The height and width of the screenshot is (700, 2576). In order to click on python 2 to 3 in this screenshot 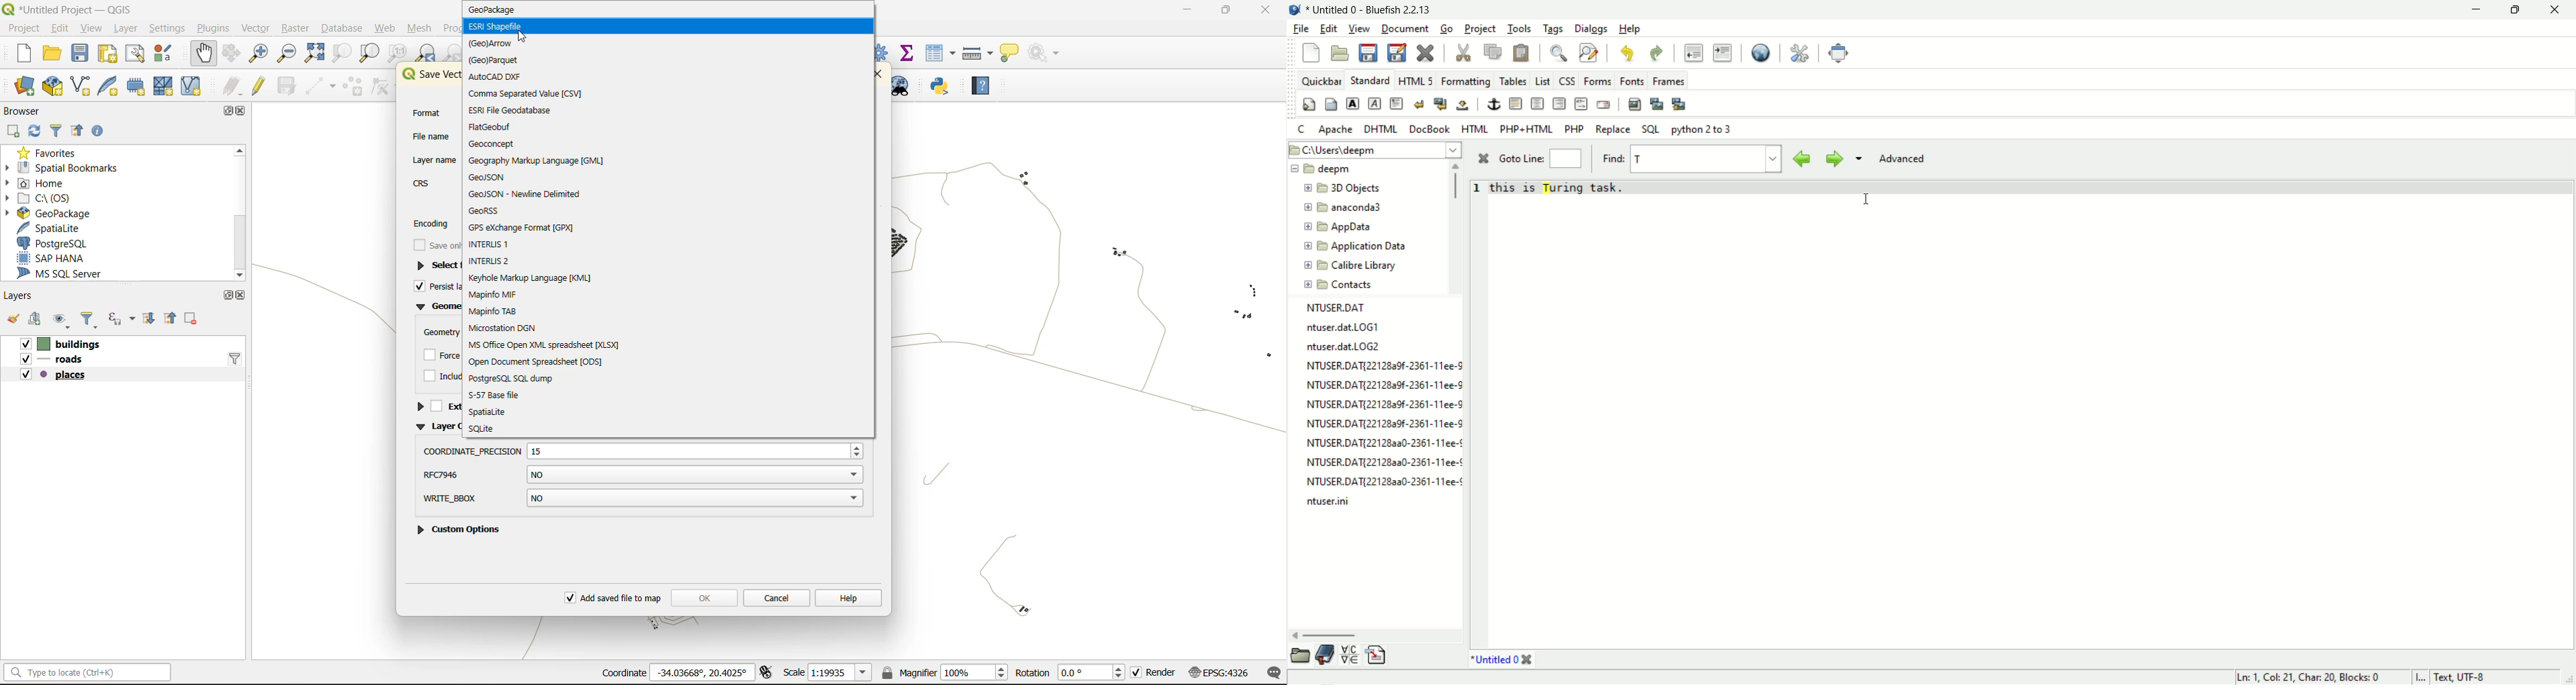, I will do `click(1704, 130)`.